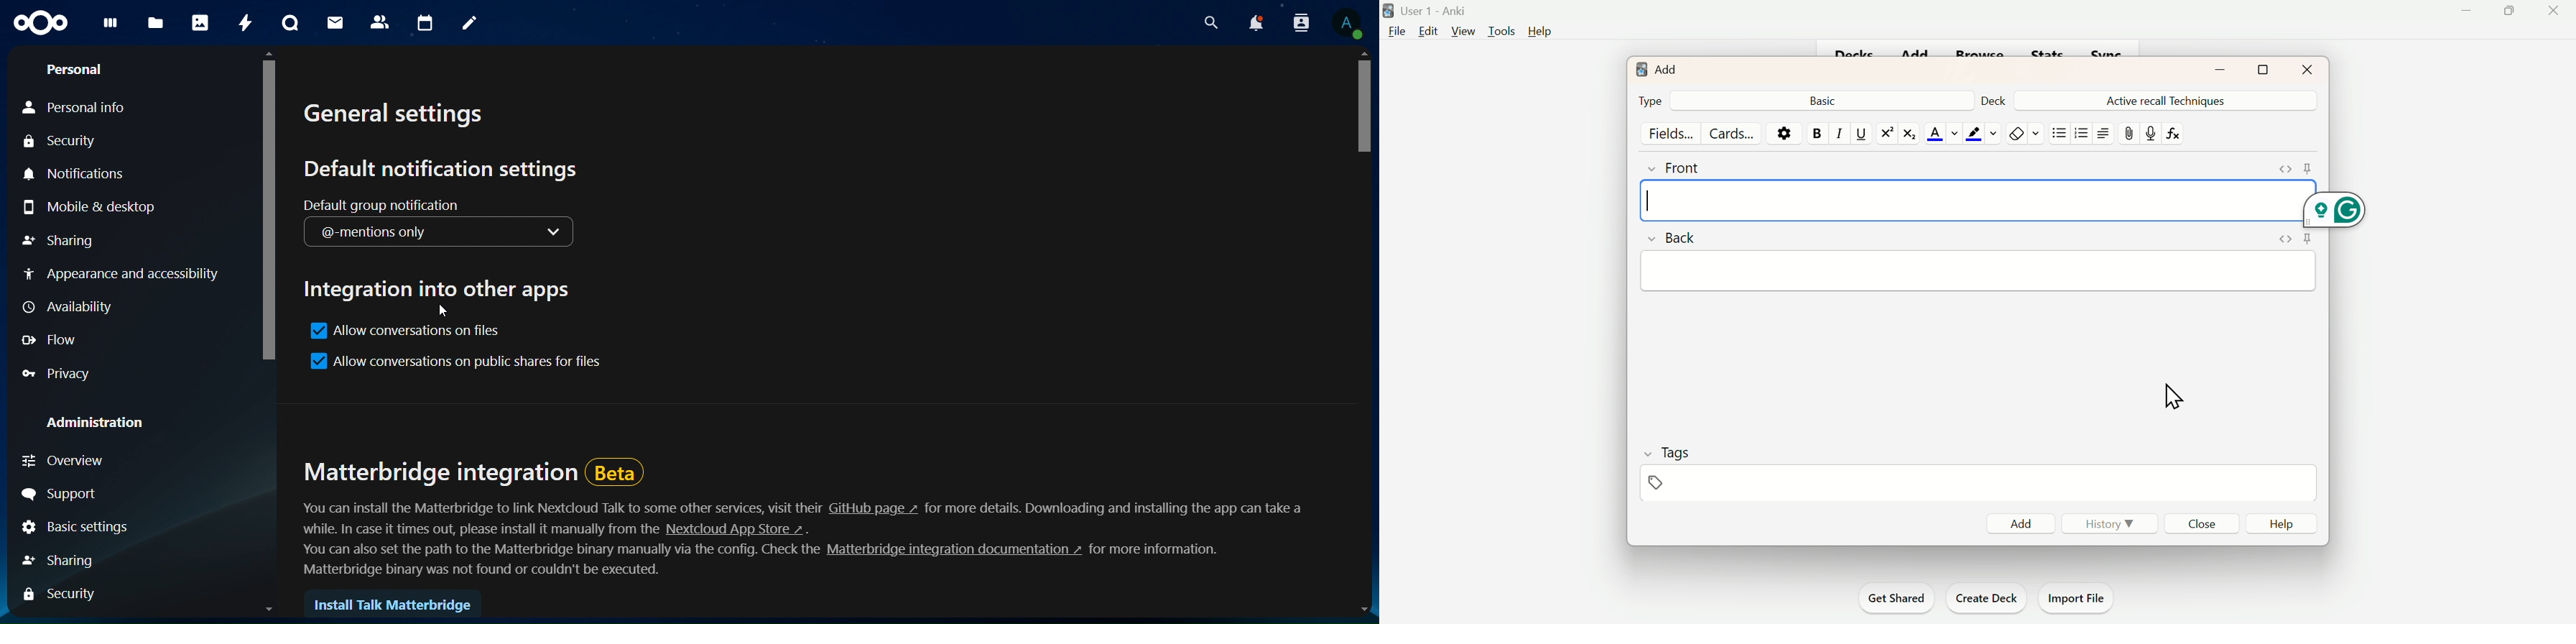  I want to click on Maximise, so click(2508, 10).